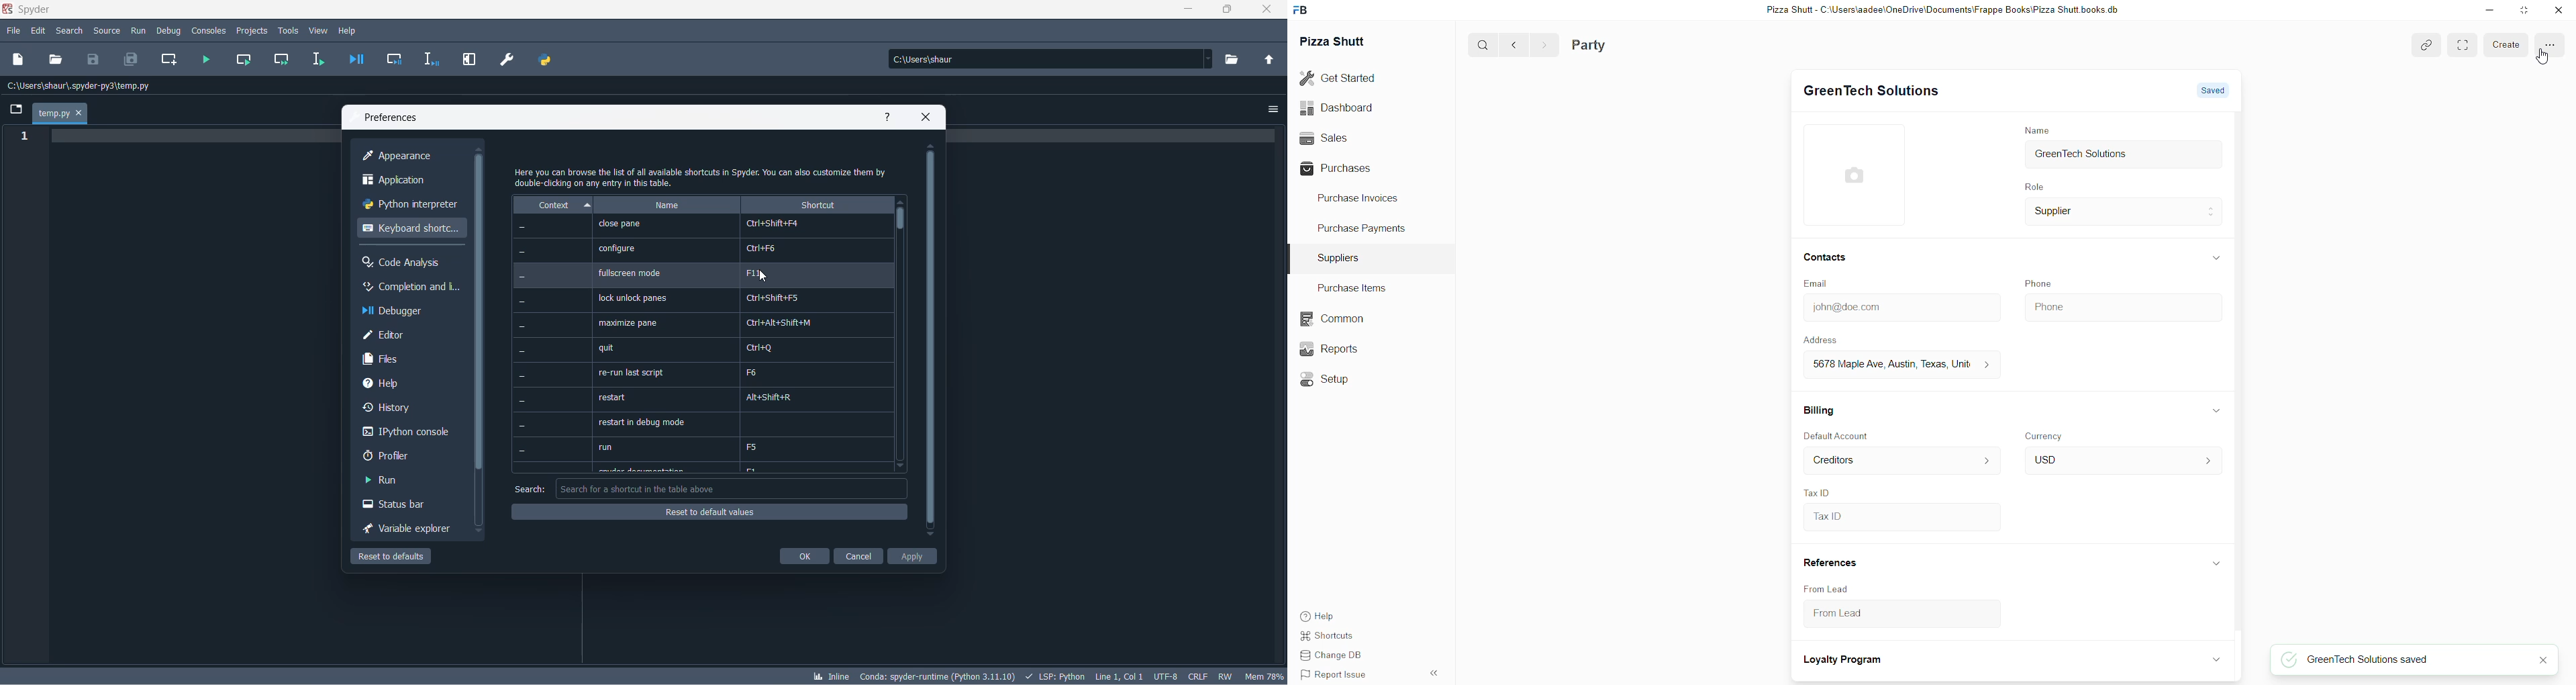 The width and height of the screenshot is (2576, 700). What do you see at coordinates (168, 29) in the screenshot?
I see `debug` at bounding box center [168, 29].